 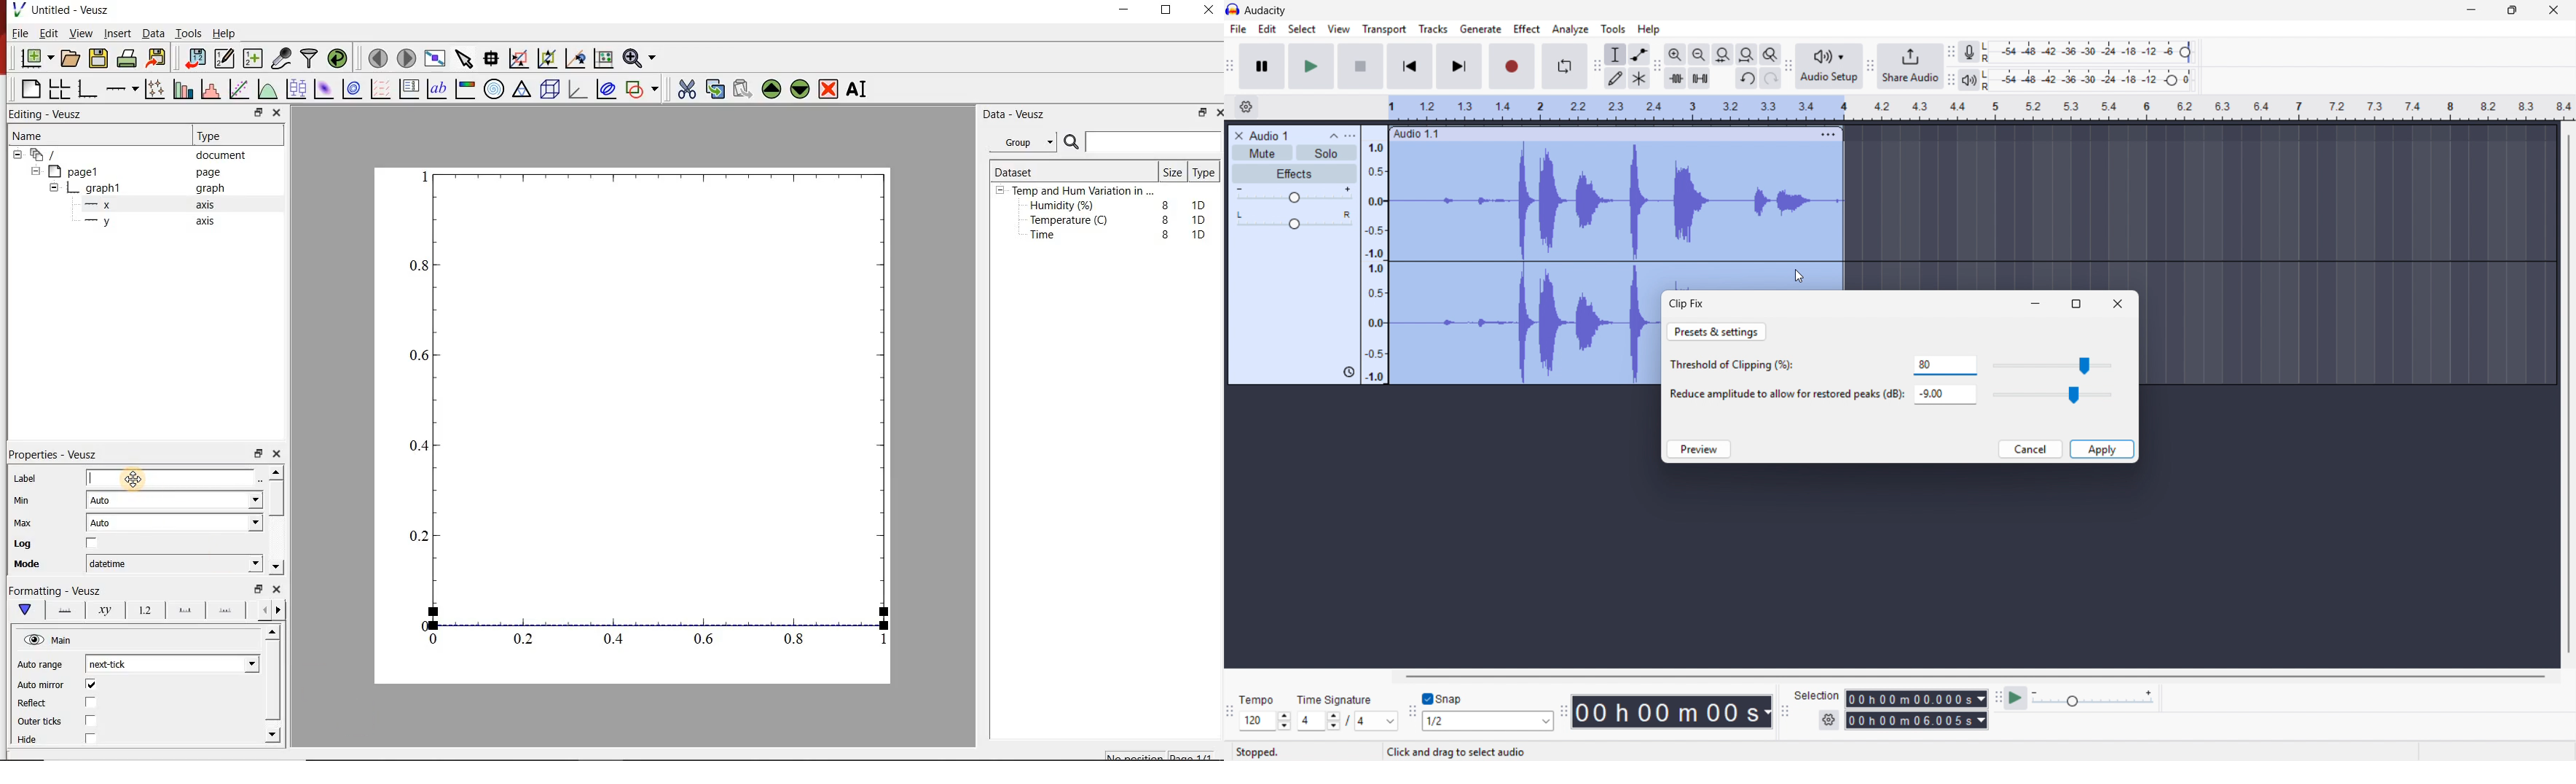 I want to click on blank page, so click(x=29, y=87).